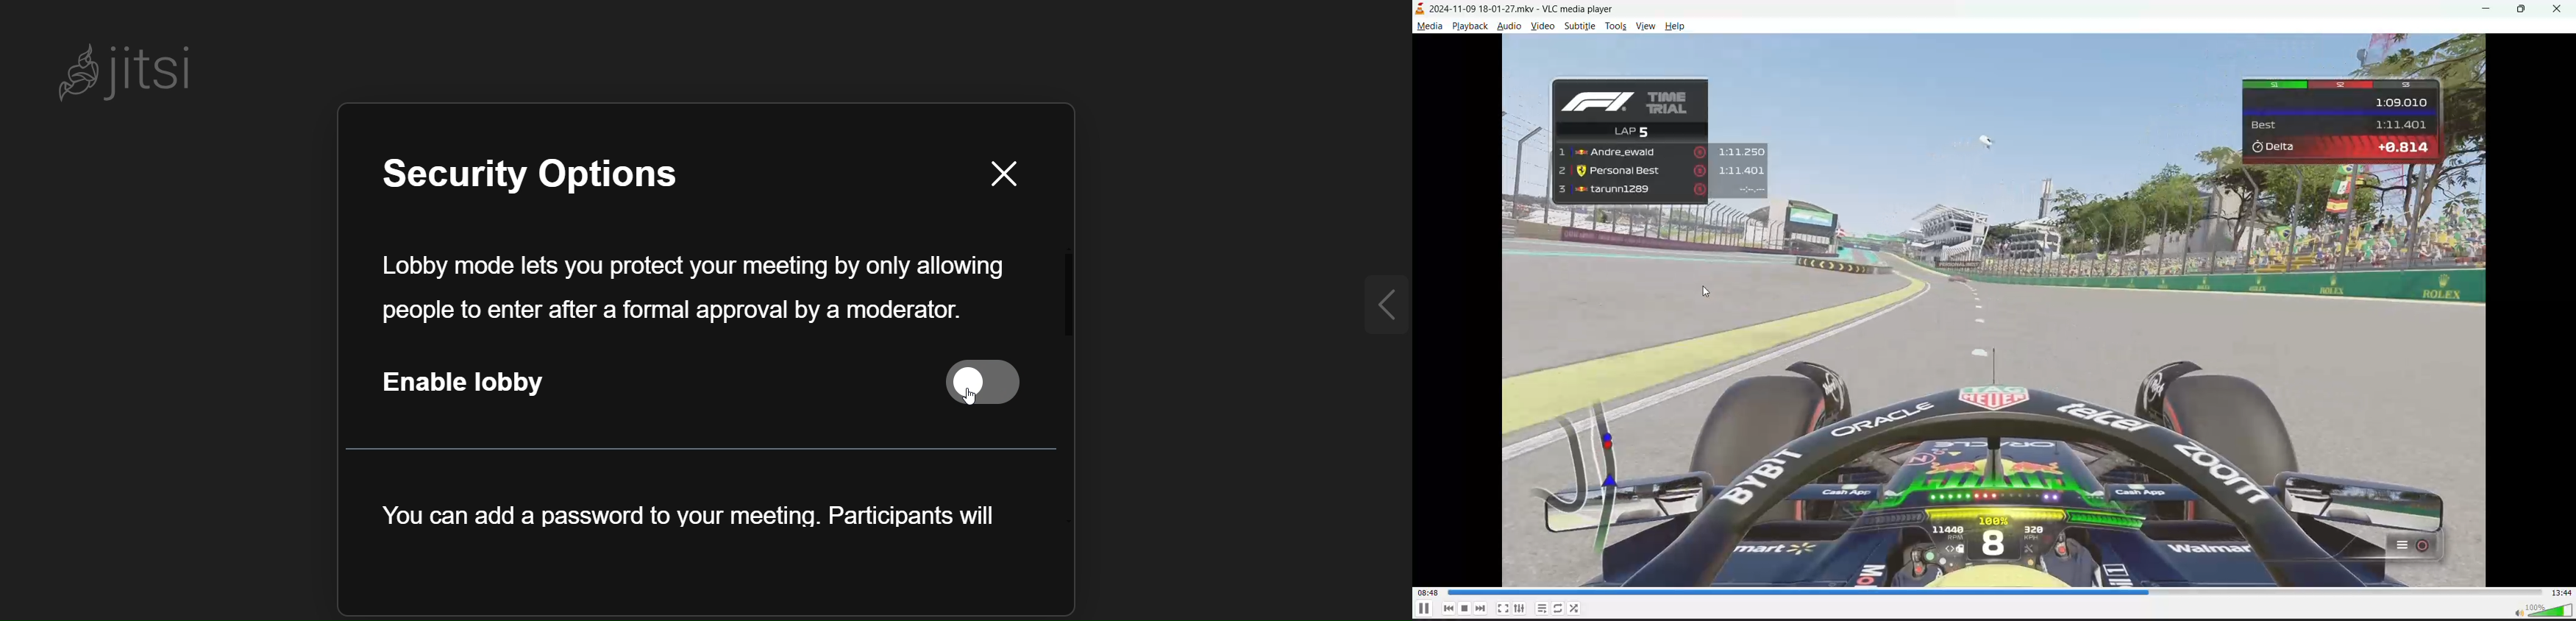 The image size is (2576, 644). Describe the element at coordinates (1543, 609) in the screenshot. I see `playlists` at that location.